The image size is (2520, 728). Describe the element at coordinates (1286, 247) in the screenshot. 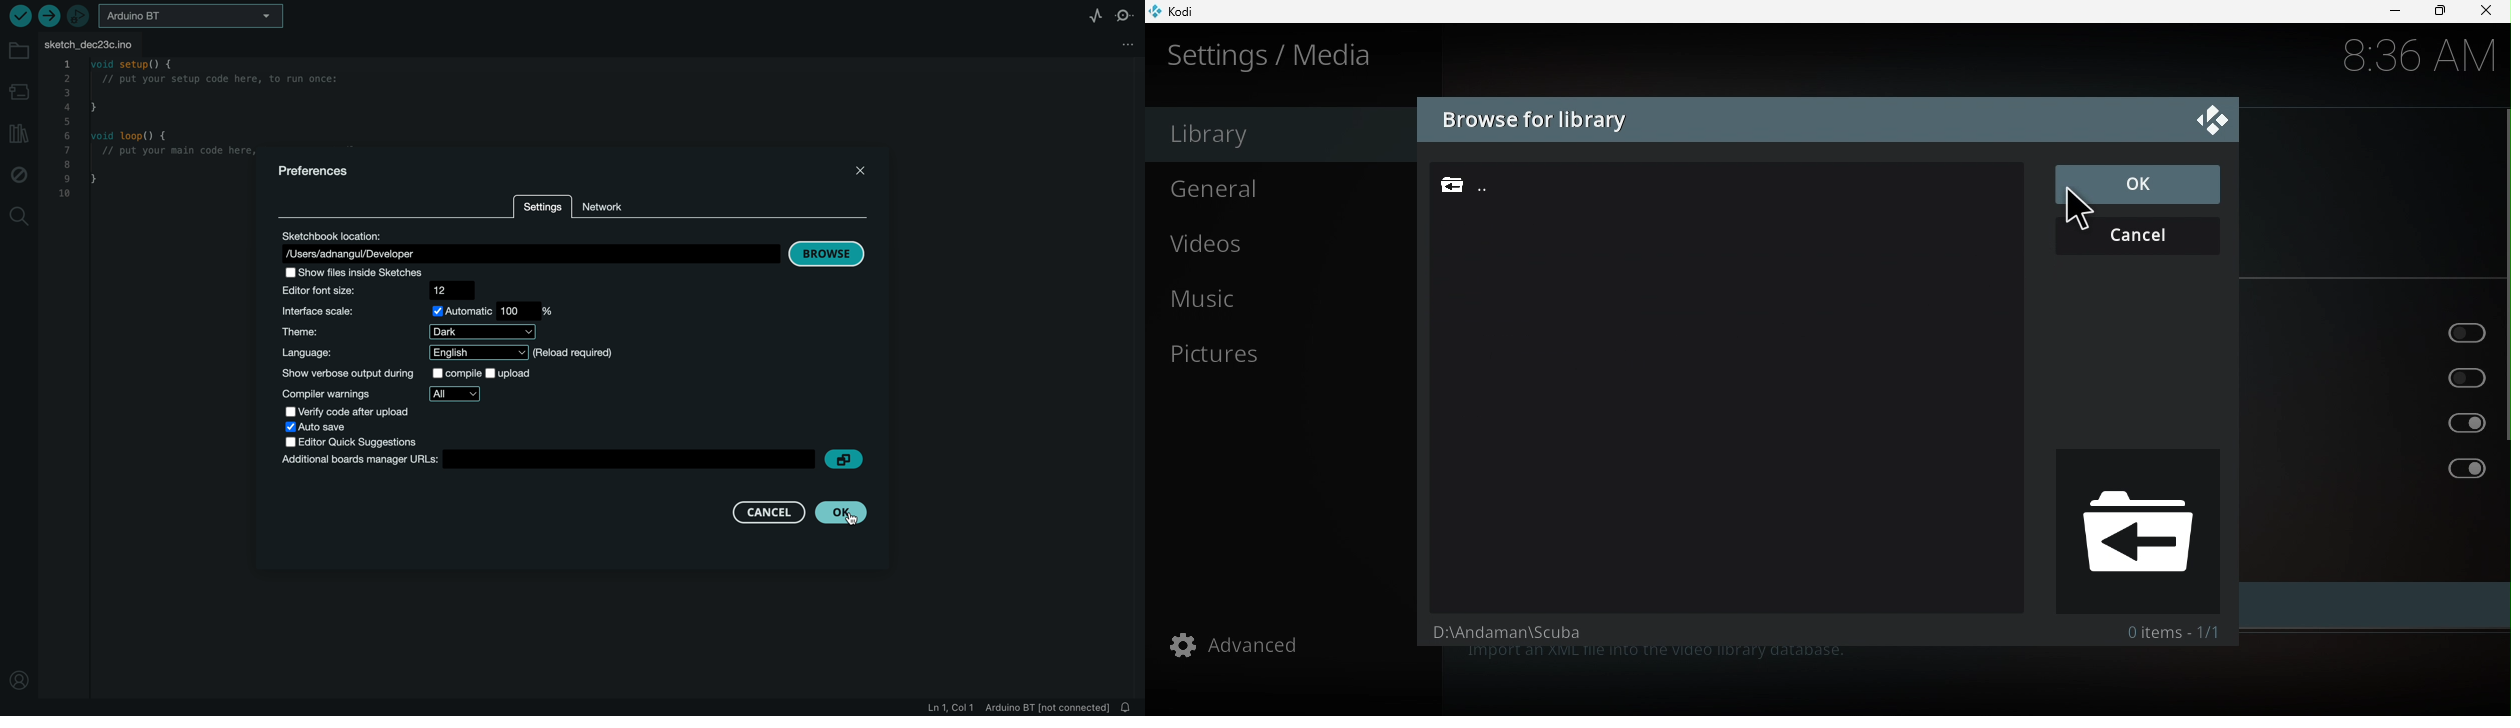

I see `Videos` at that location.